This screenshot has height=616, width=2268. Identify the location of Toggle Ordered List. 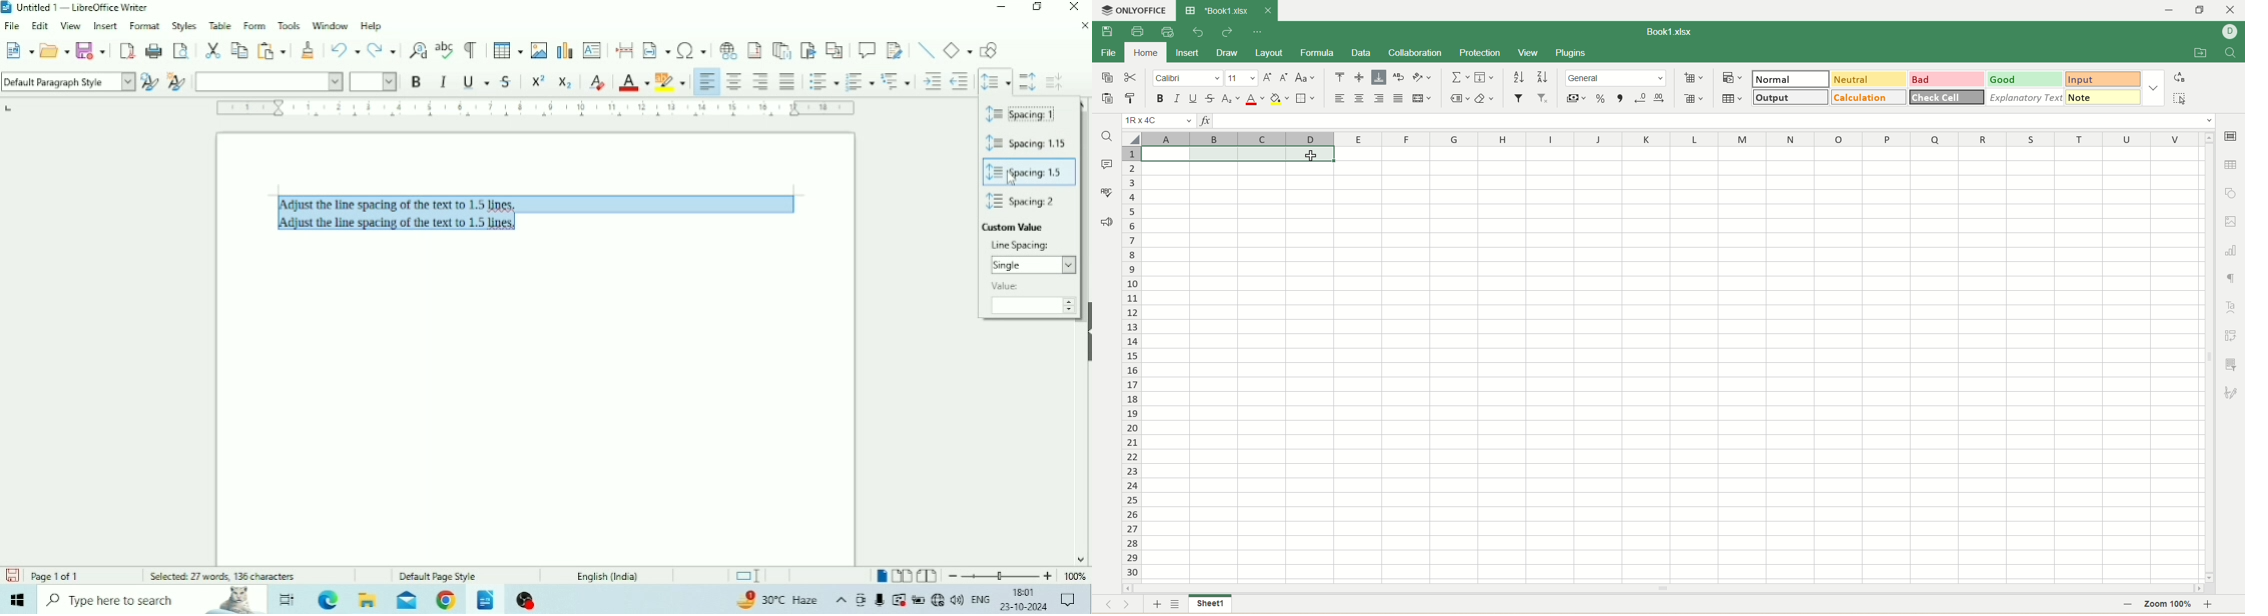
(859, 80).